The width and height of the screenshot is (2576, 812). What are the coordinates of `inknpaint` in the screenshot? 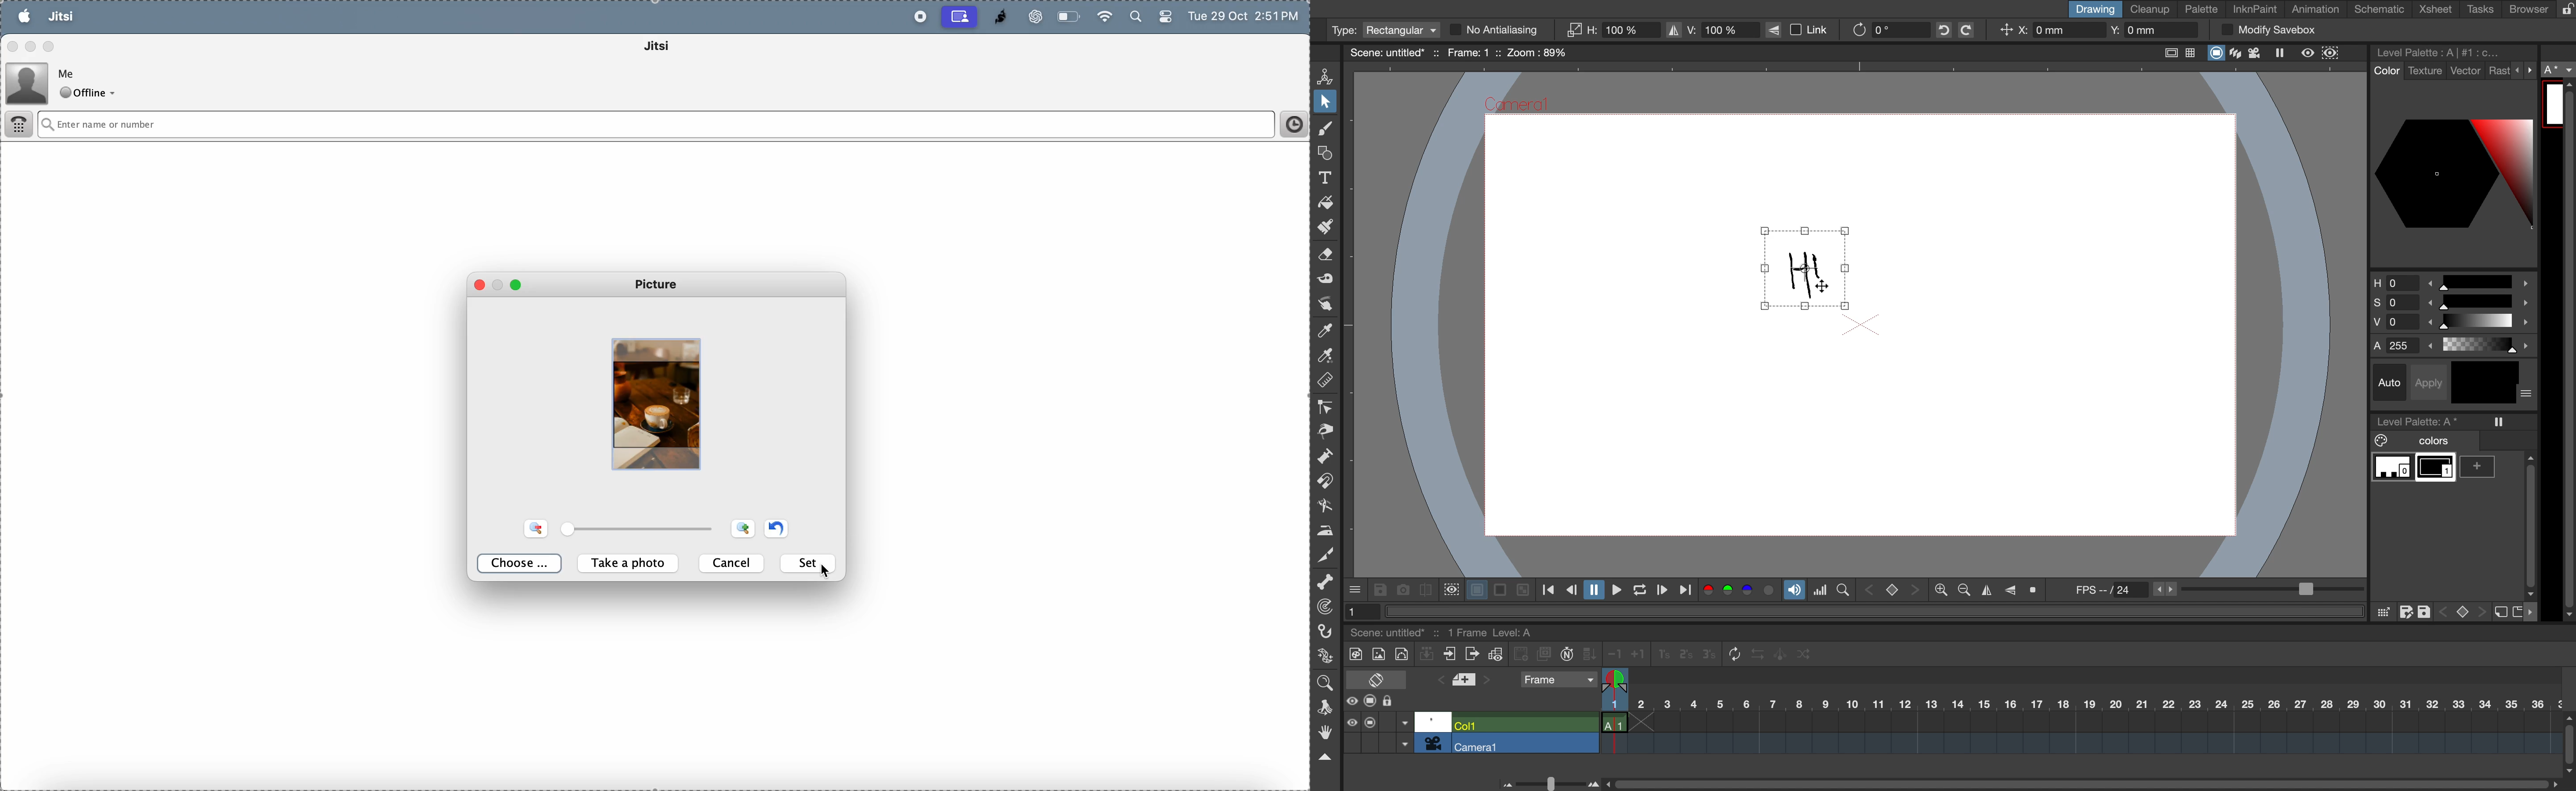 It's located at (2255, 8).